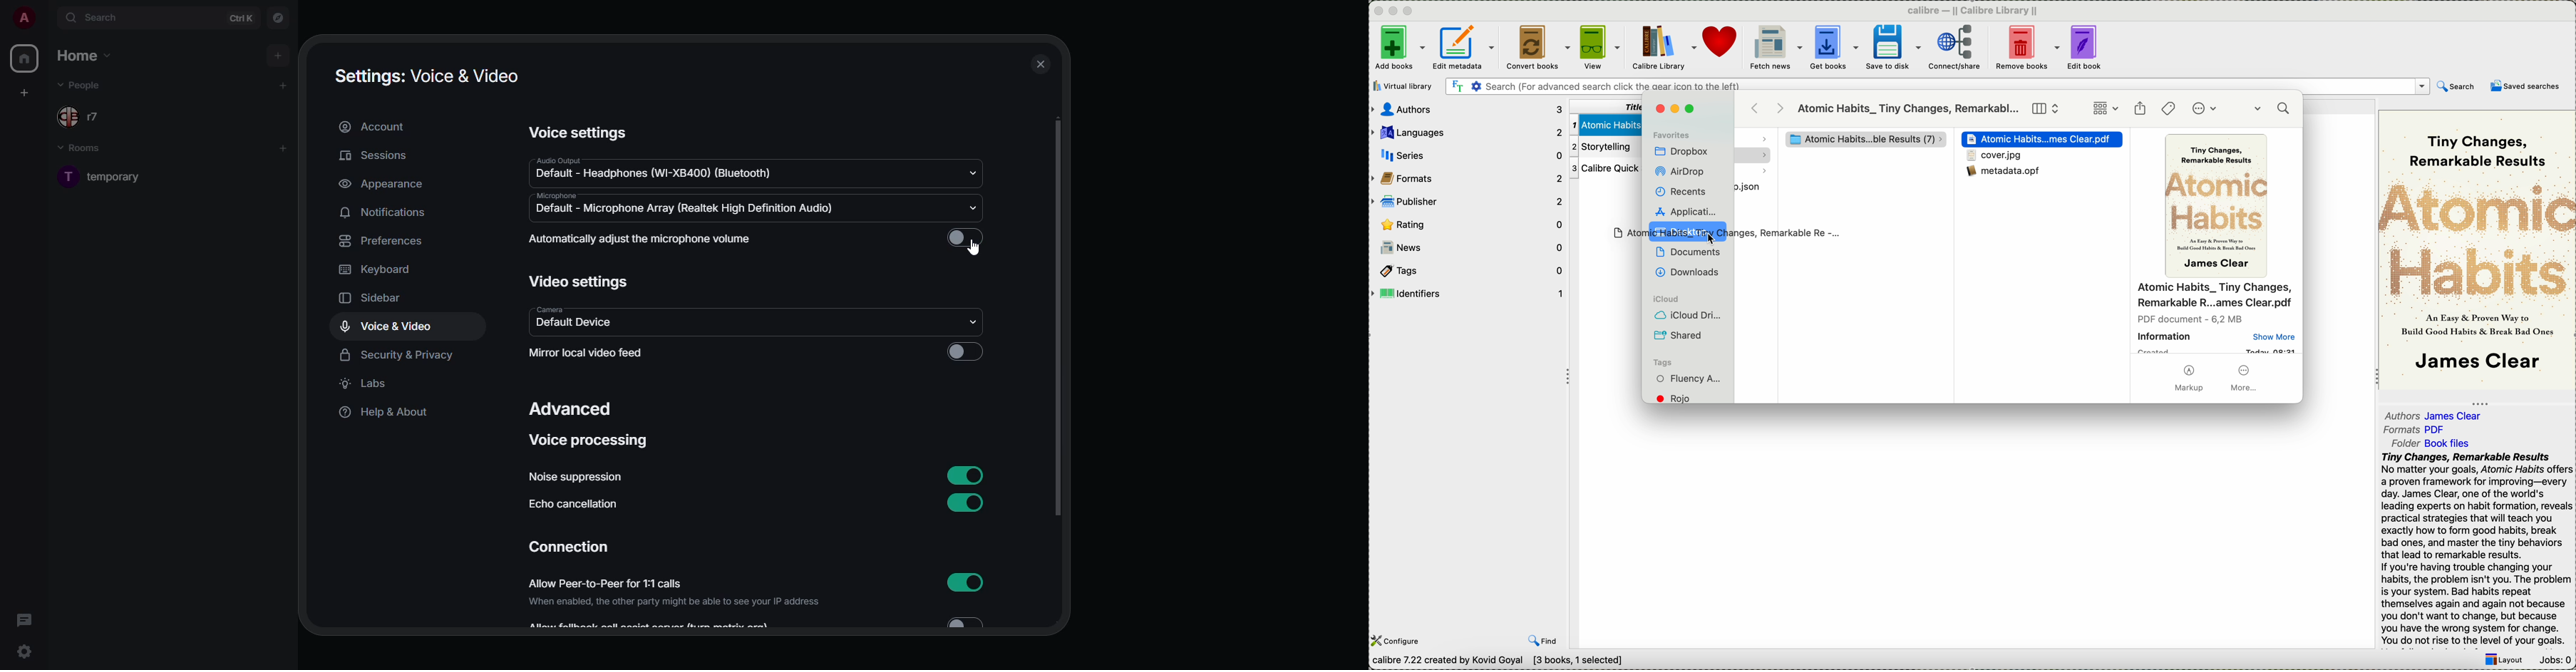 This screenshot has width=2576, height=672. What do you see at coordinates (2008, 176) in the screenshot?
I see `metadata.opf` at bounding box center [2008, 176].